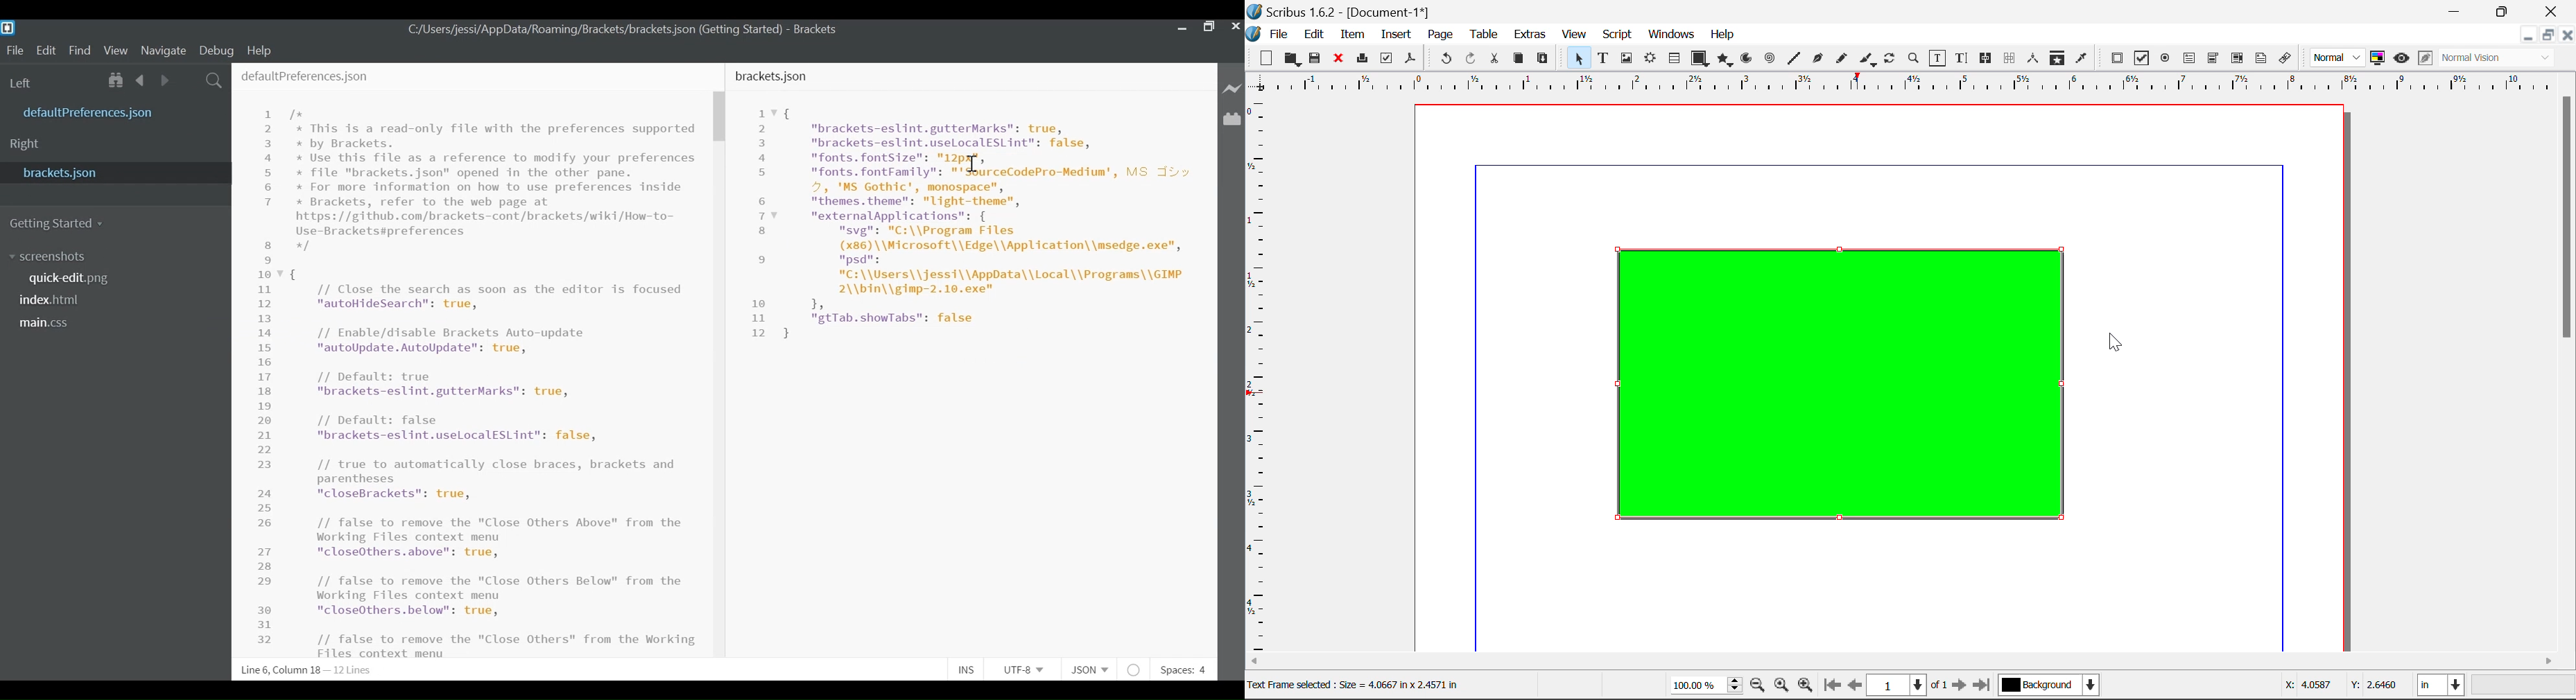 This screenshot has width=2576, height=700. Describe the element at coordinates (2457, 11) in the screenshot. I see `Restore Down` at that location.